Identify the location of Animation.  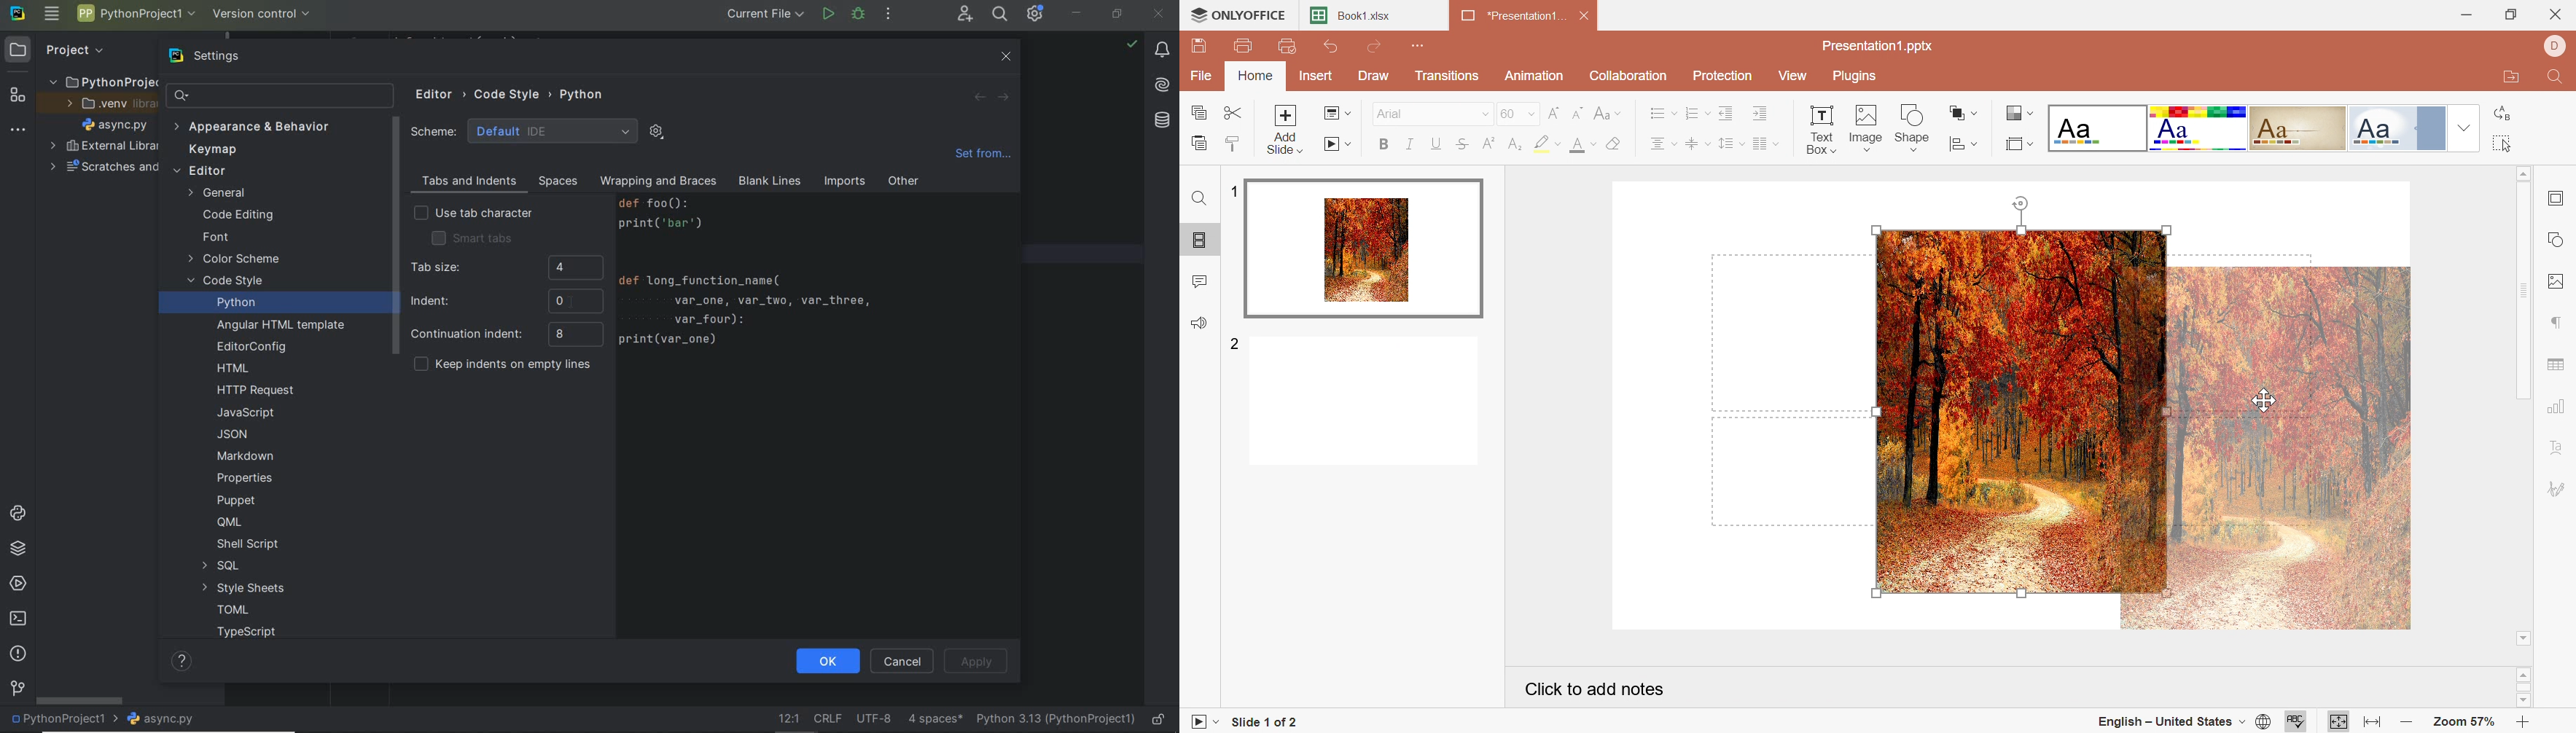
(1537, 76).